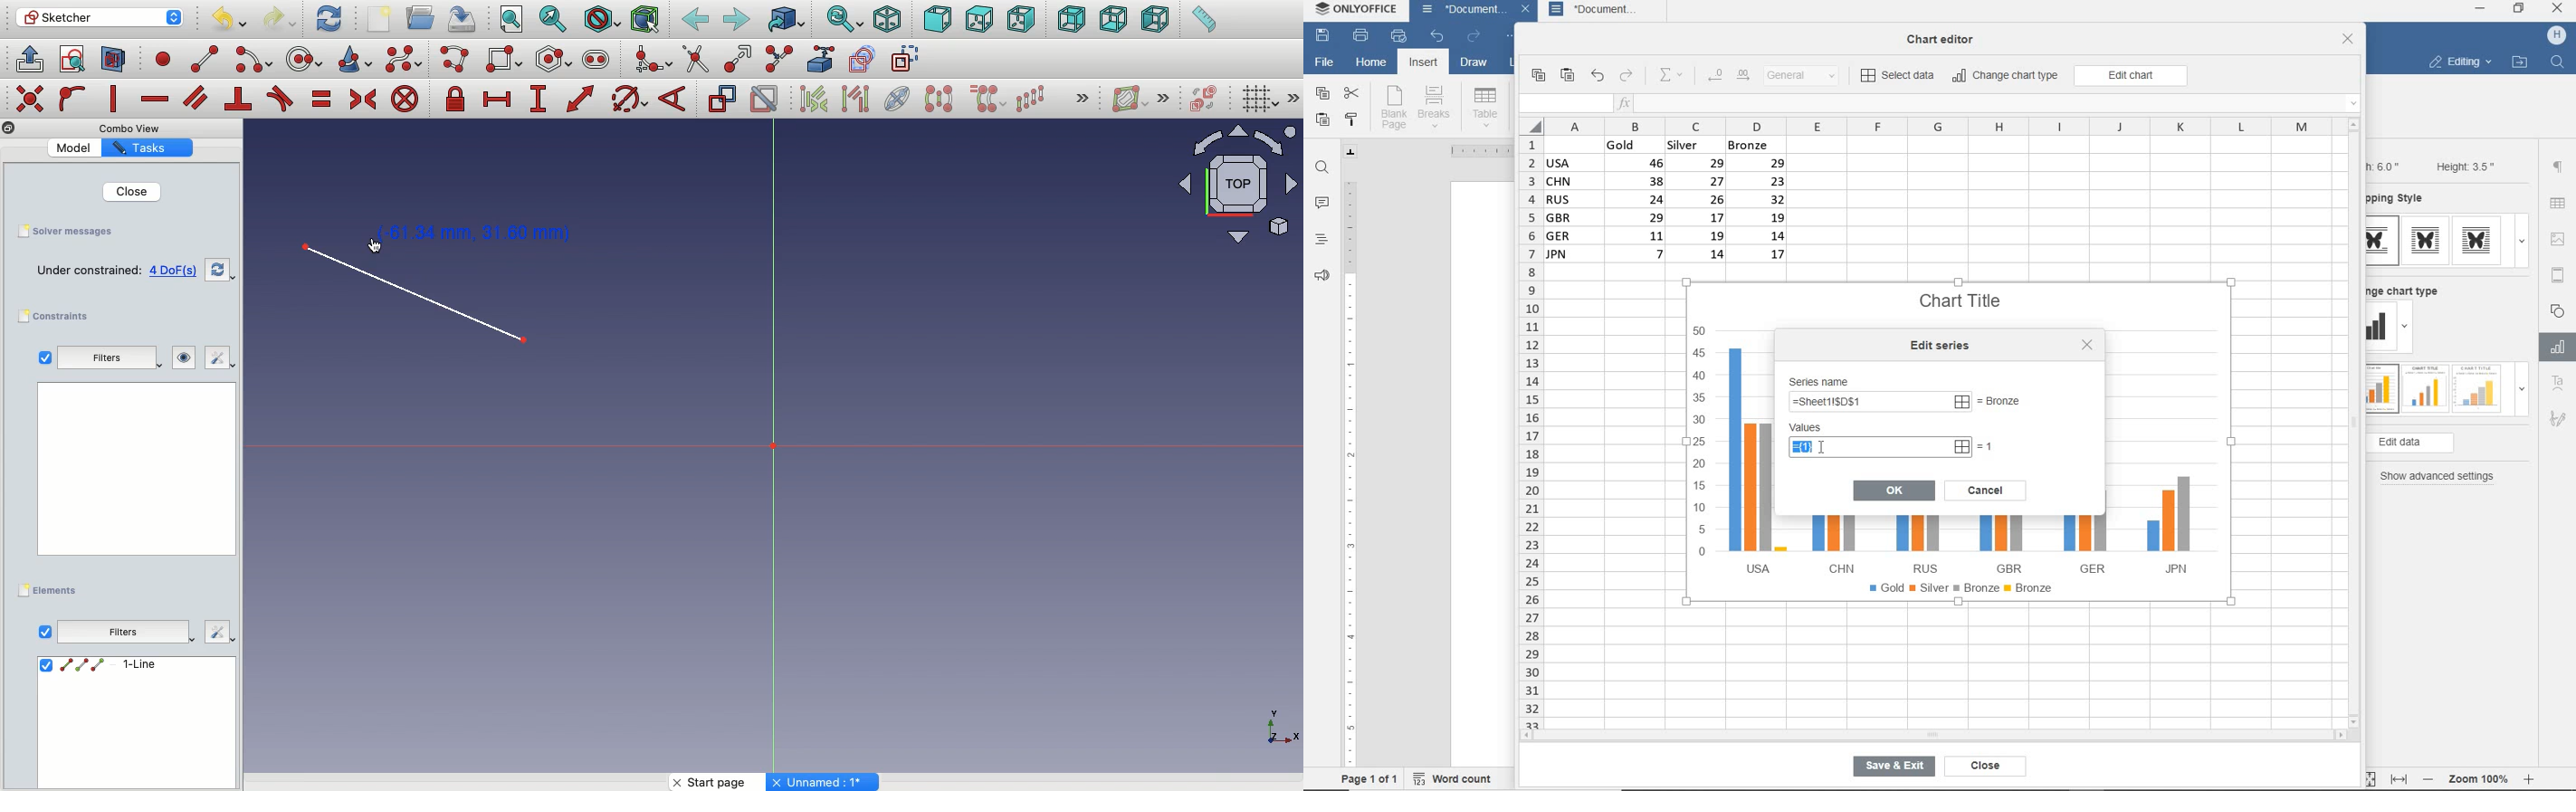 This screenshot has width=2576, height=812. Describe the element at coordinates (741, 57) in the screenshot. I see `Extend edge` at that location.